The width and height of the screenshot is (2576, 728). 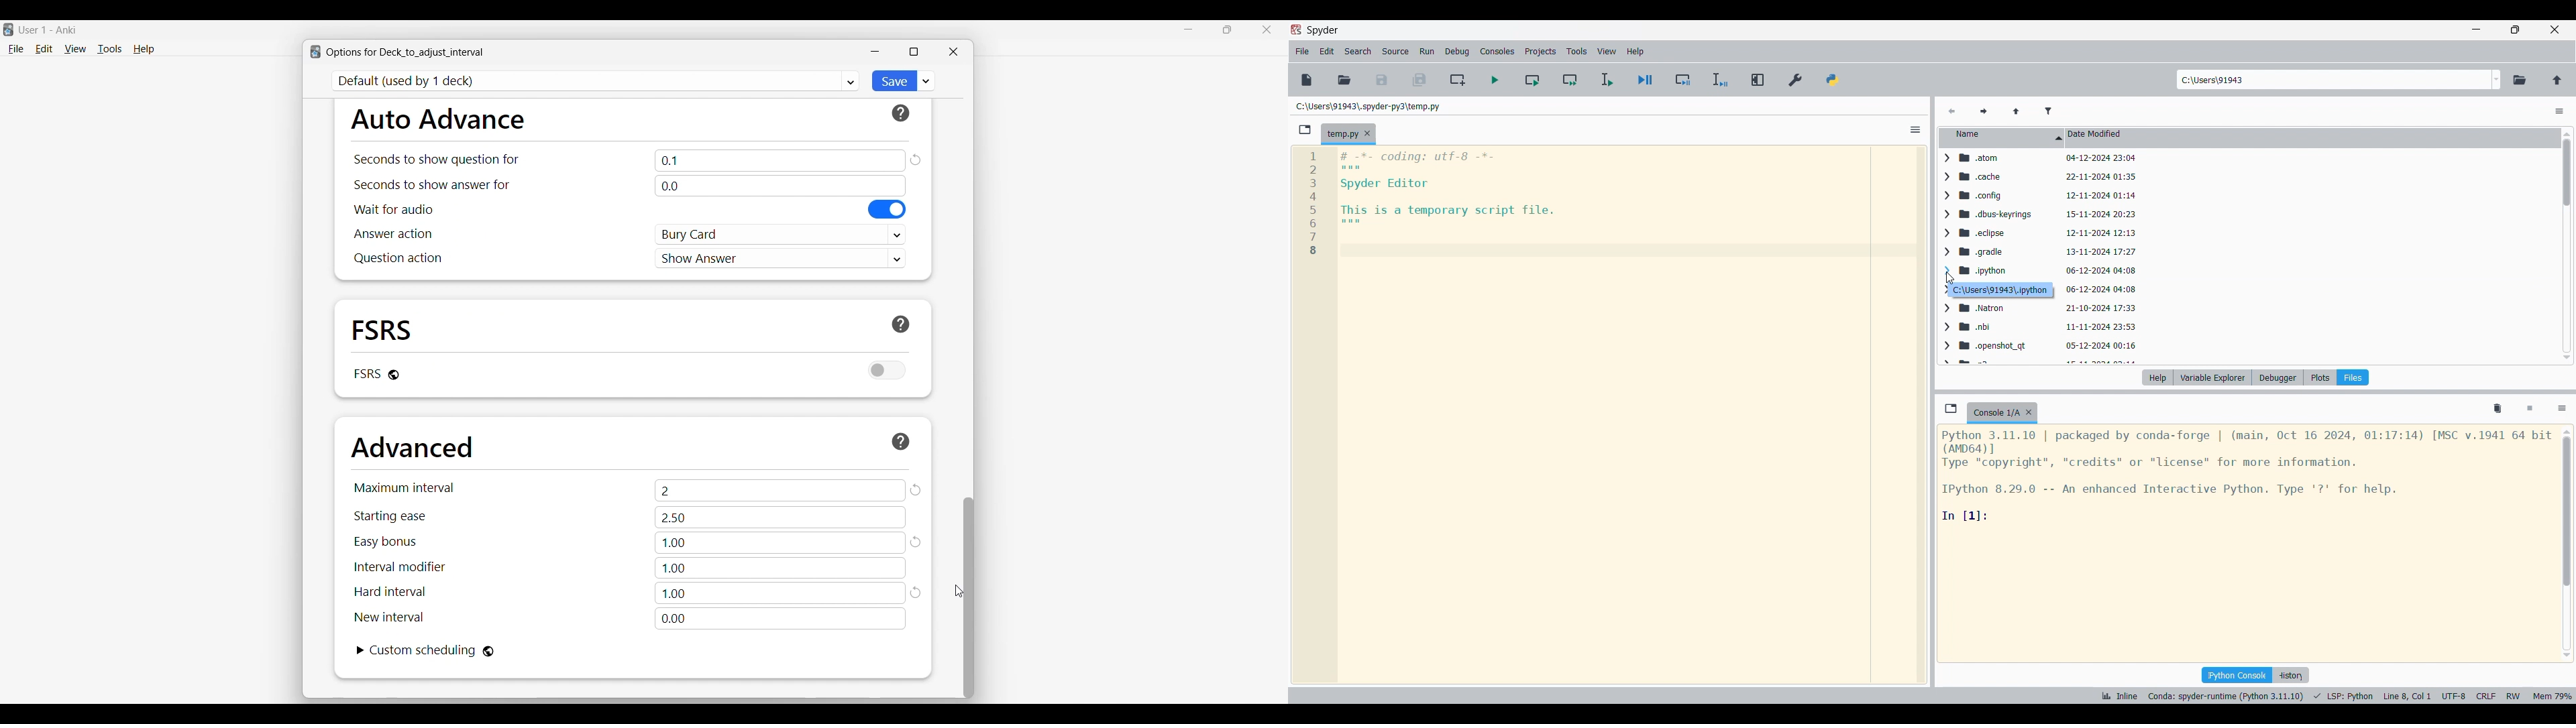 I want to click on Parent, so click(x=2017, y=112).